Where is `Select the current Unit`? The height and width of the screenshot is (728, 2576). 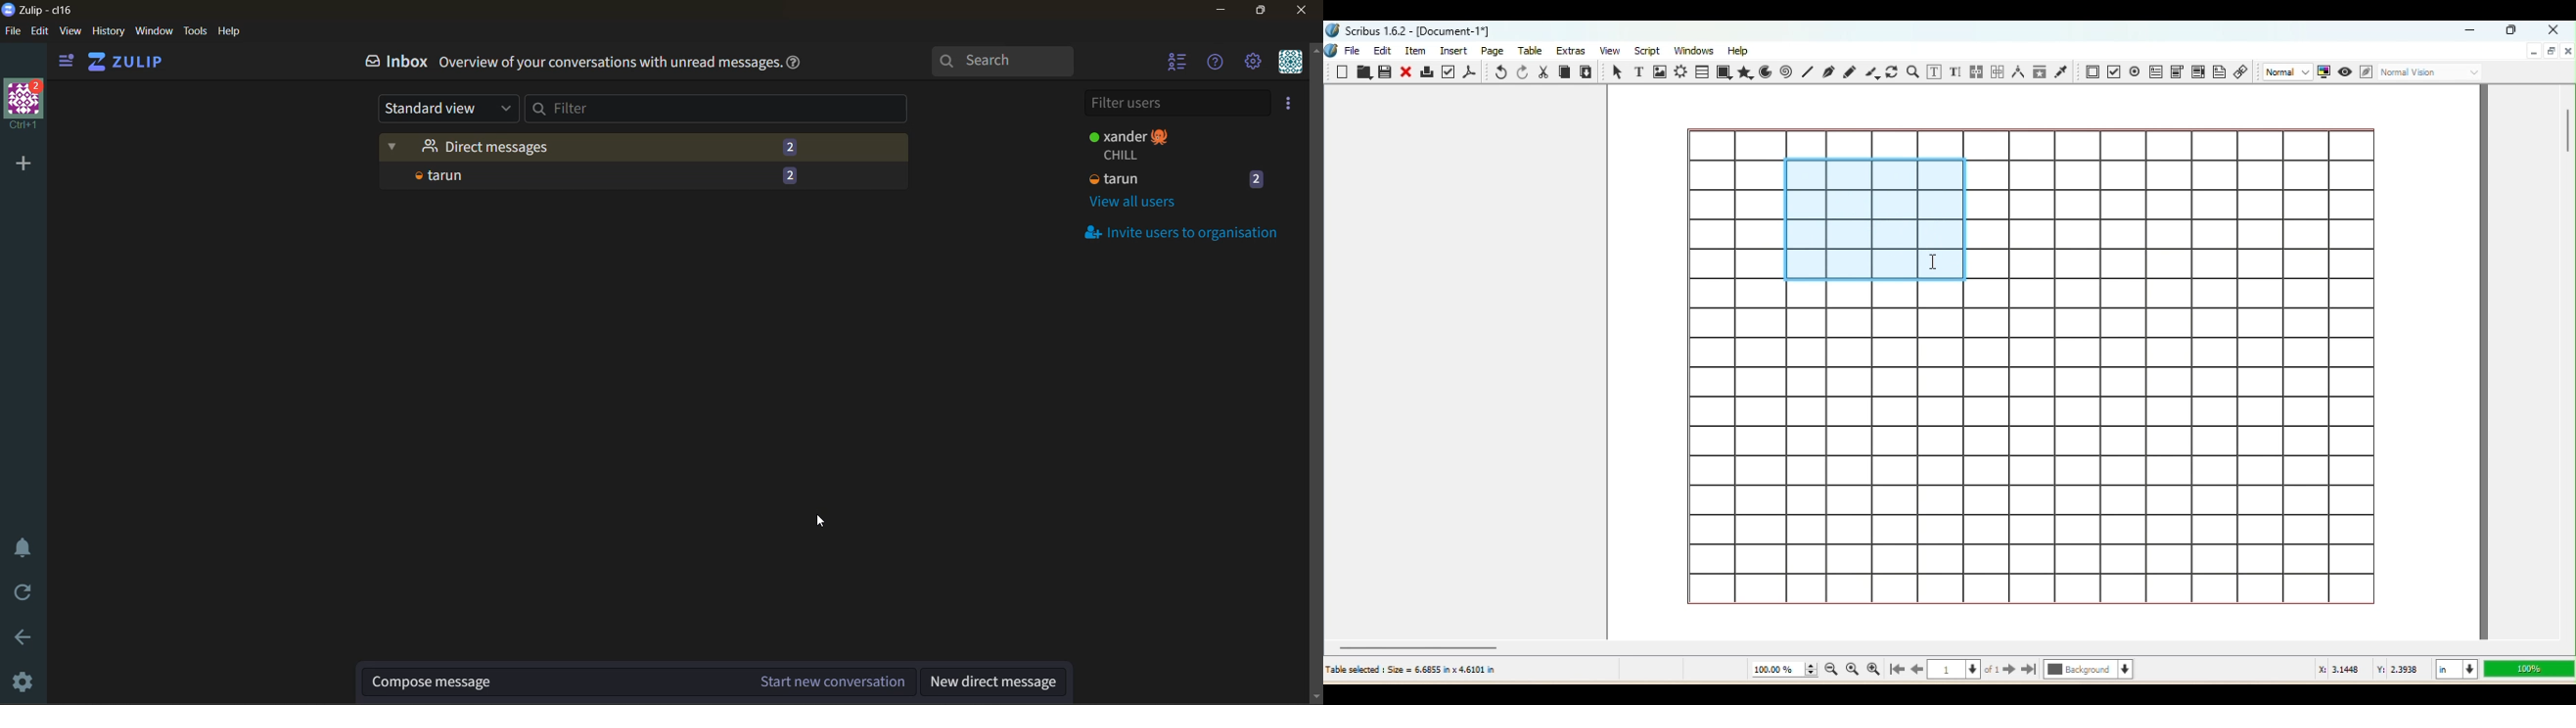
Select the current Unit is located at coordinates (2455, 670).